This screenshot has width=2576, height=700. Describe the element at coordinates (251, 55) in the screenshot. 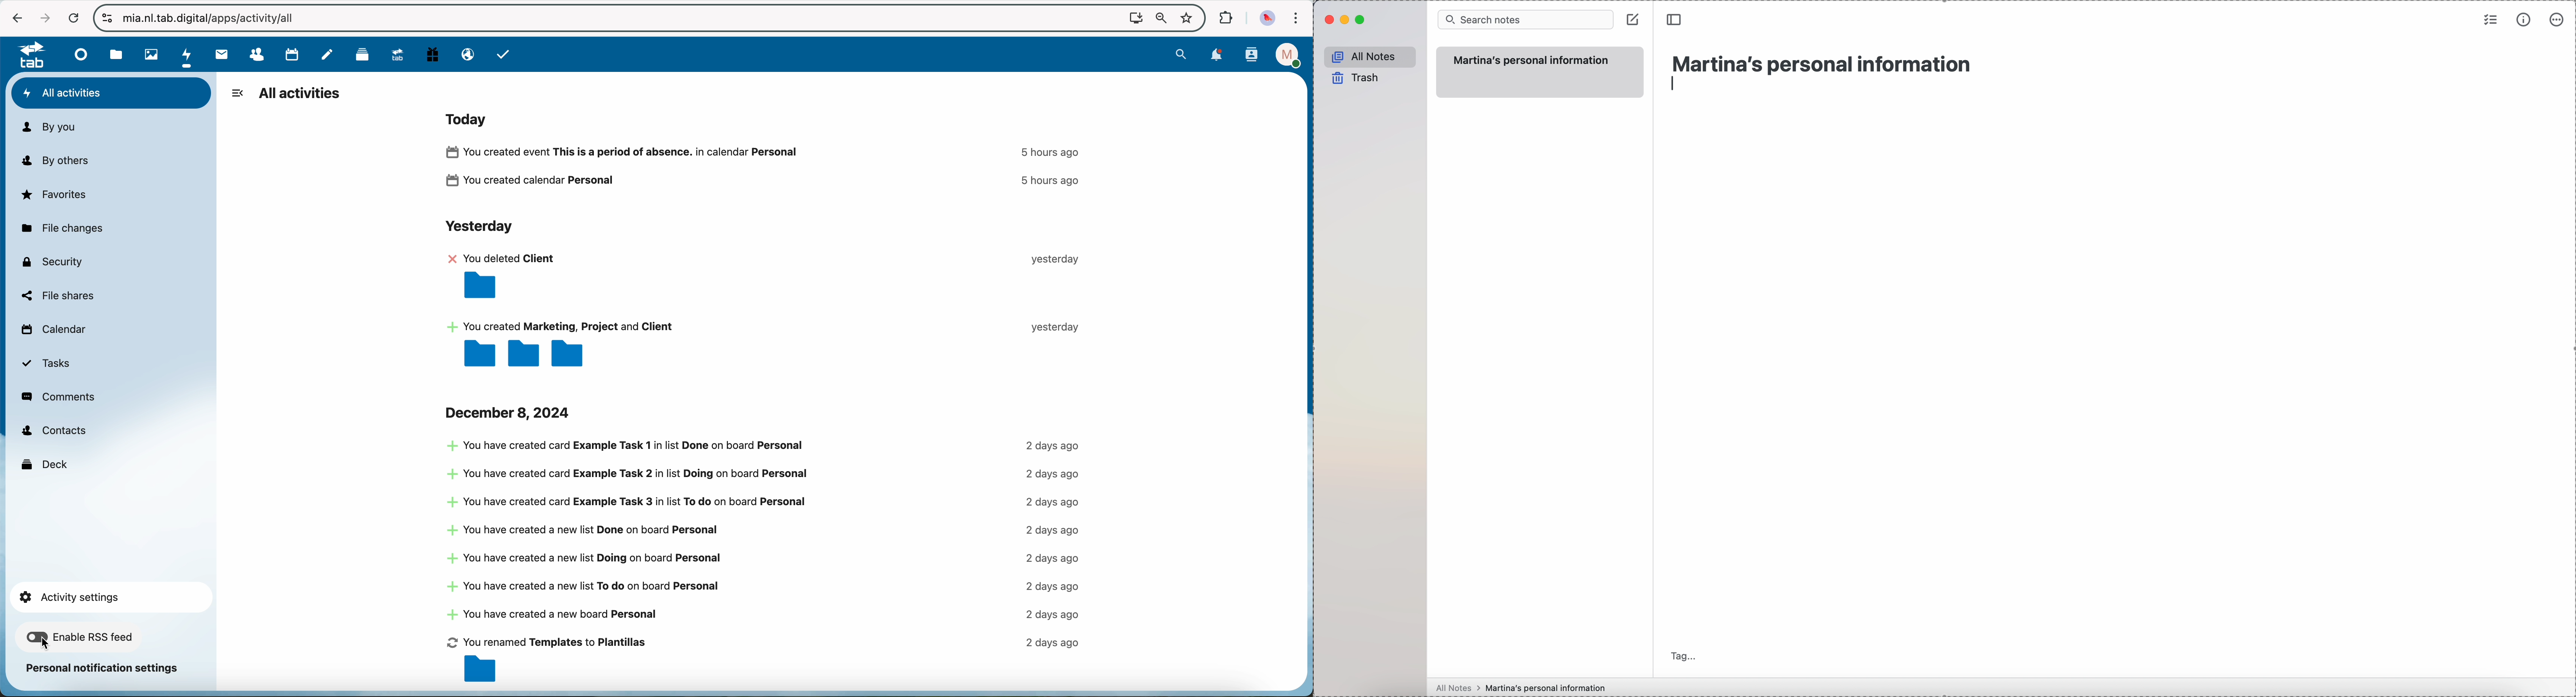

I see `contacts` at that location.